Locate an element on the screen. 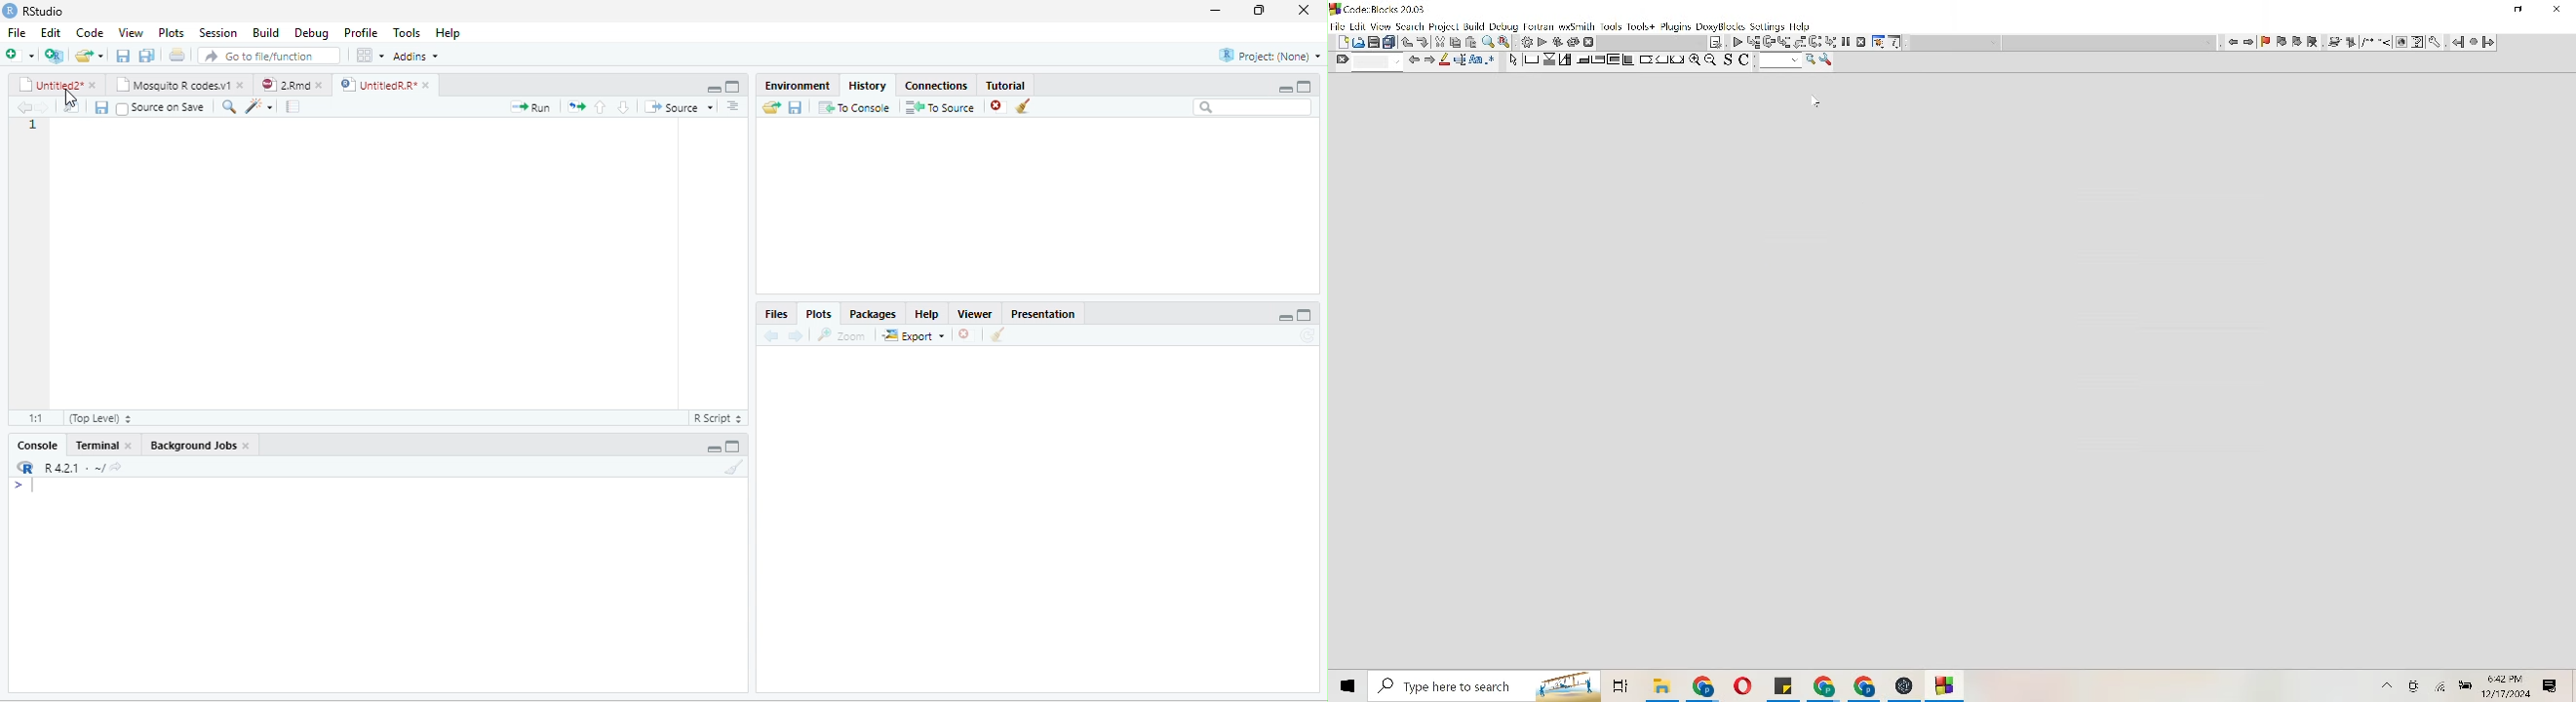  aximize  is located at coordinates (1311, 84).